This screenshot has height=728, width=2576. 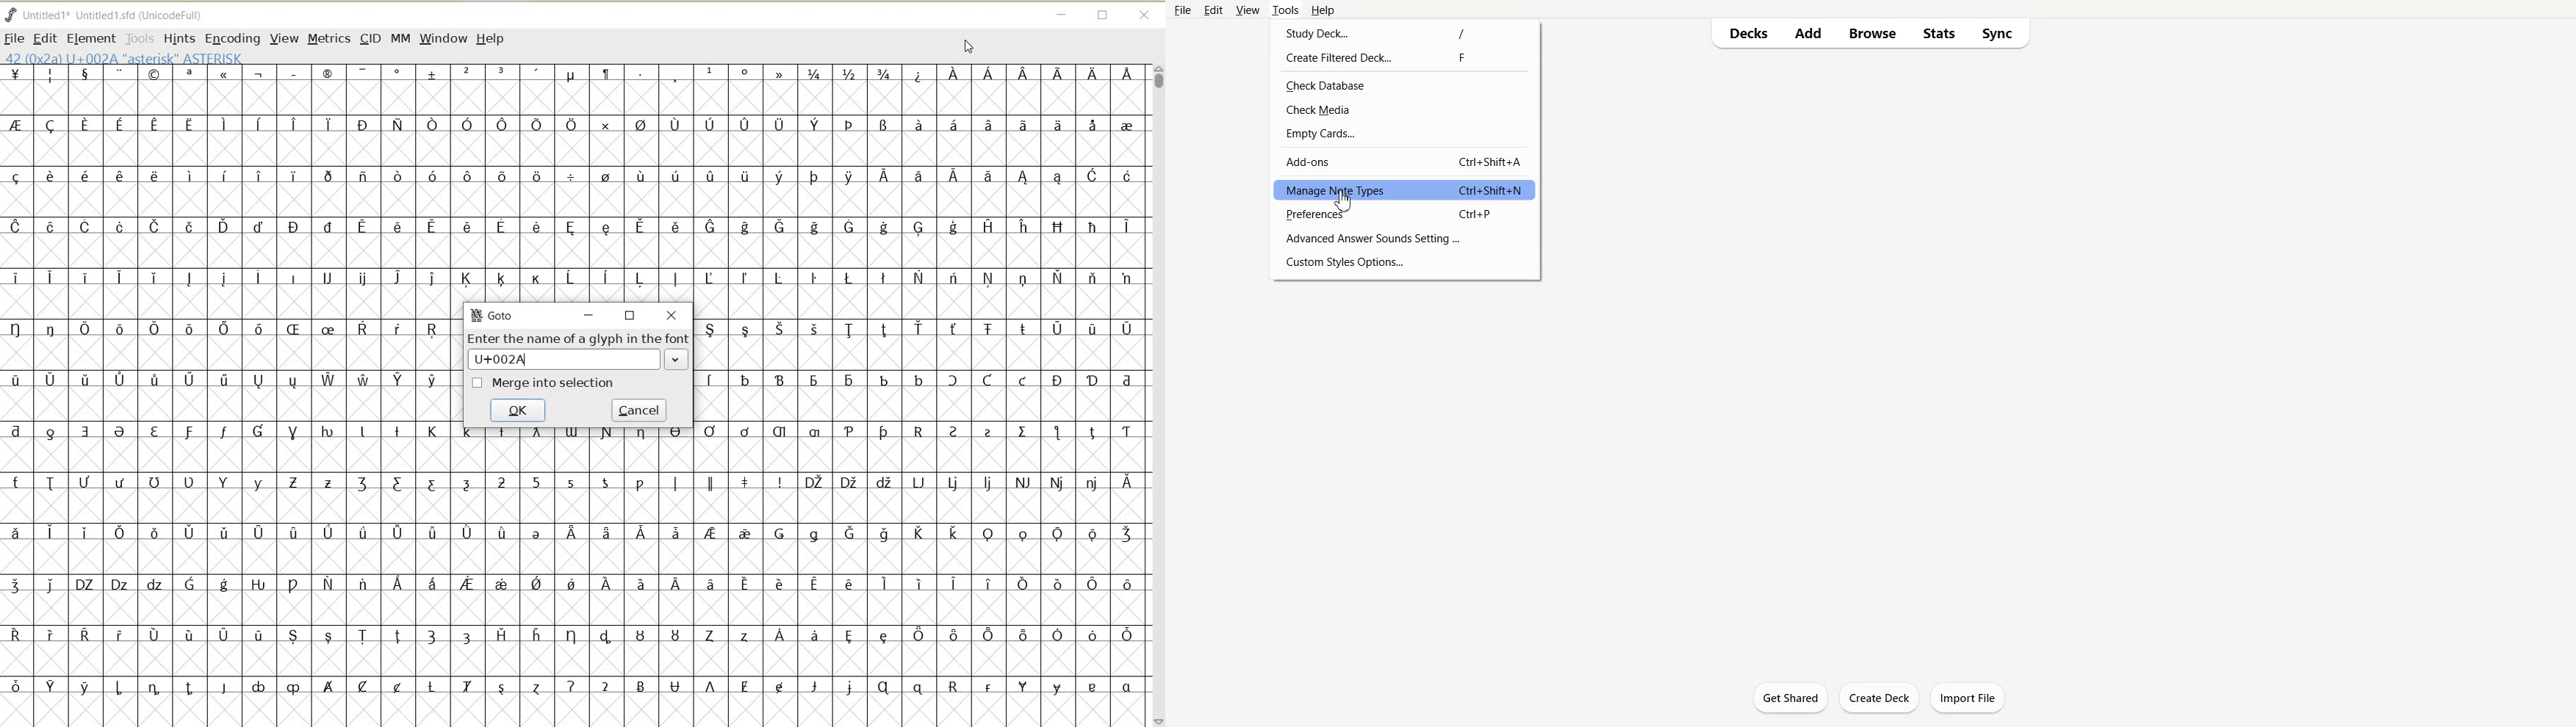 What do you see at coordinates (284, 40) in the screenshot?
I see `VIEW` at bounding box center [284, 40].